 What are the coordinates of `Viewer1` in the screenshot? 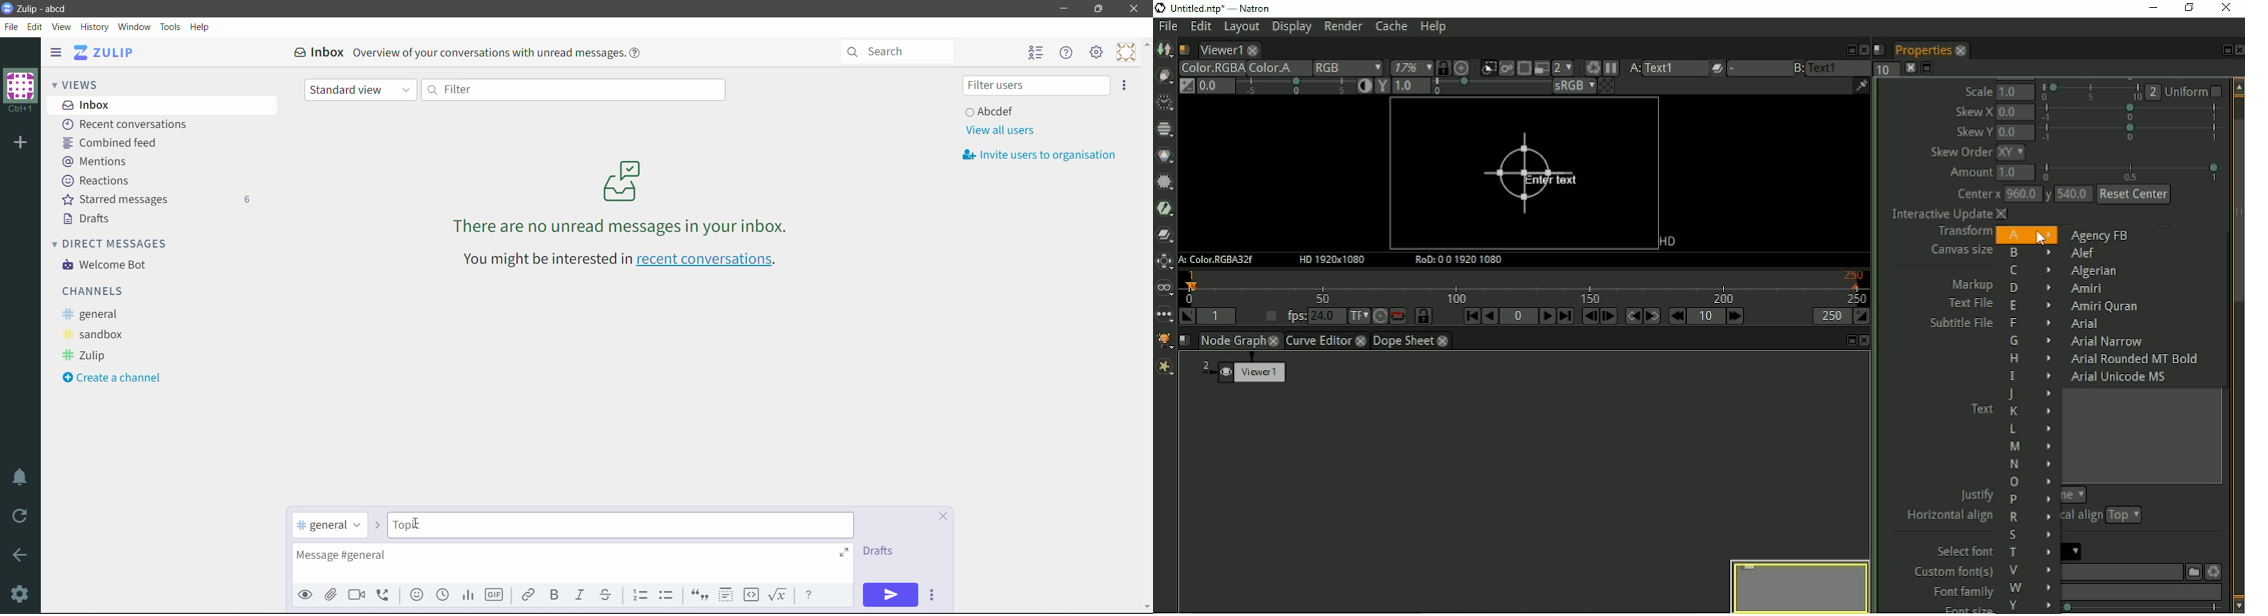 It's located at (1219, 50).